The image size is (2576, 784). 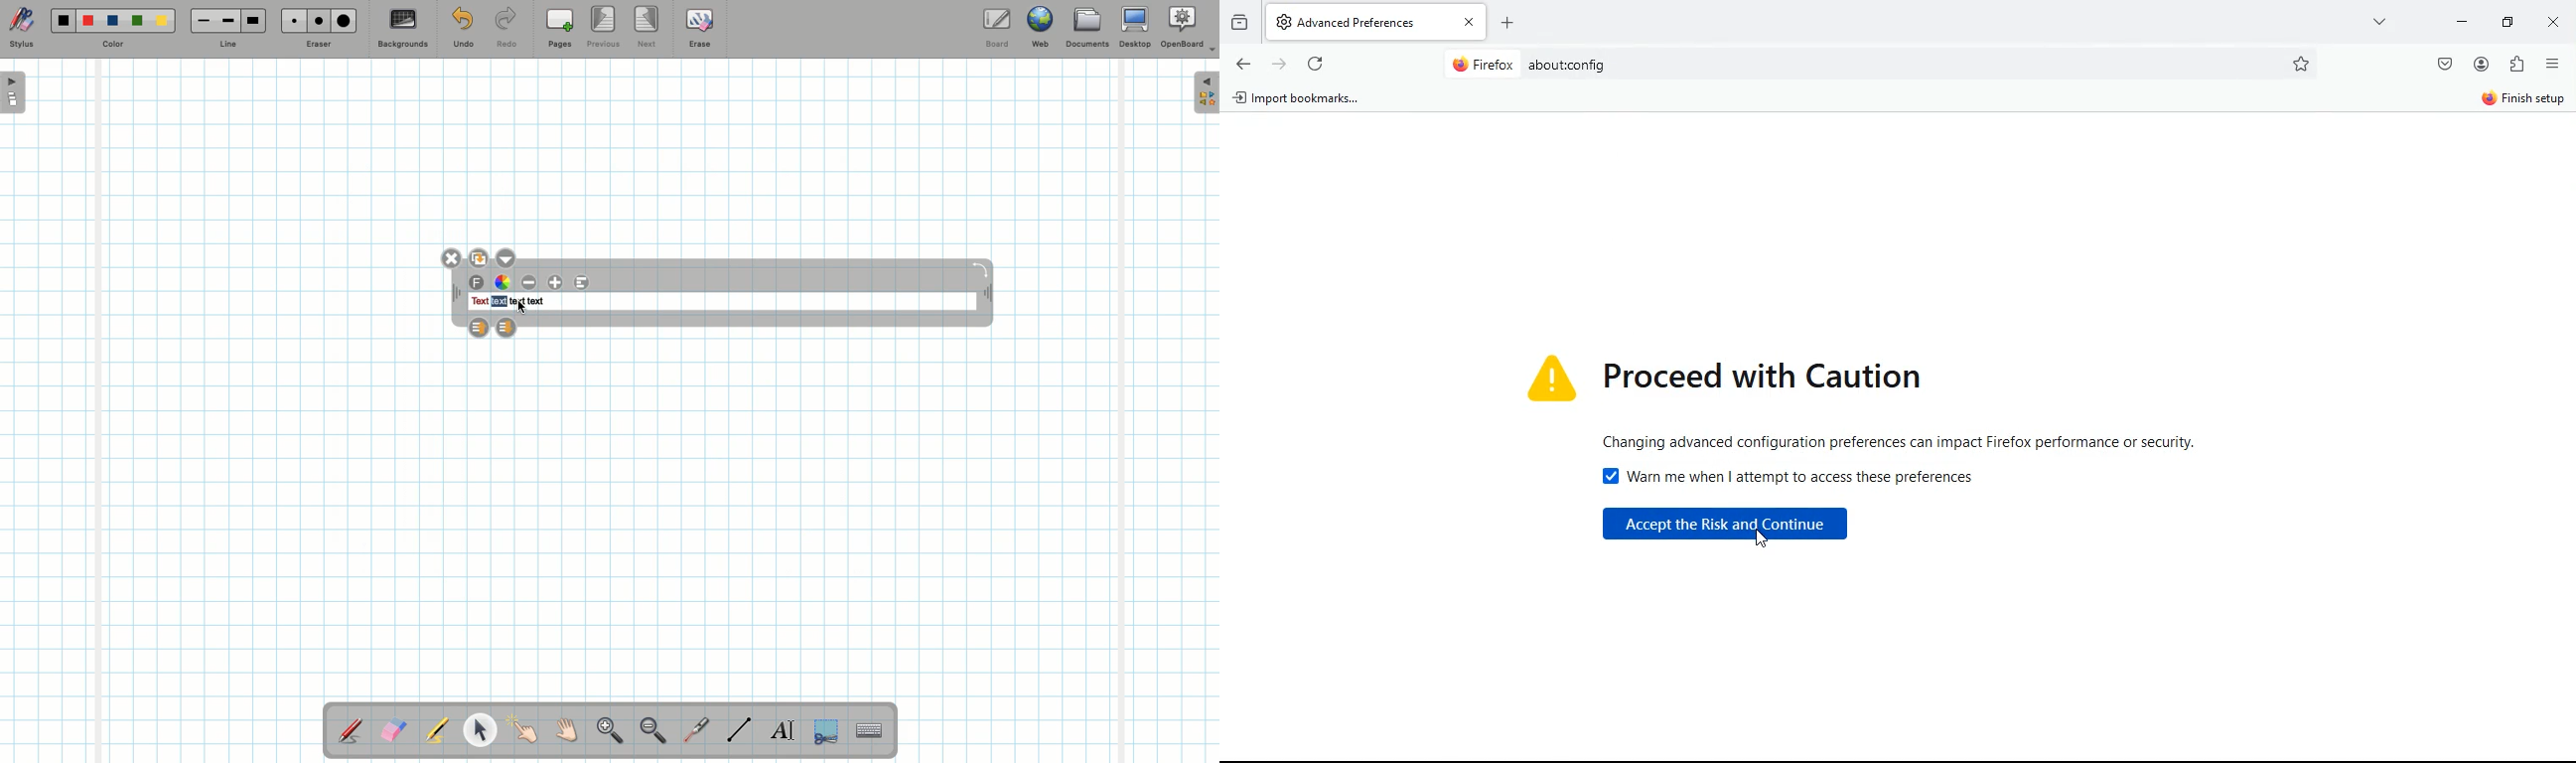 I want to click on refresh, so click(x=1318, y=66).